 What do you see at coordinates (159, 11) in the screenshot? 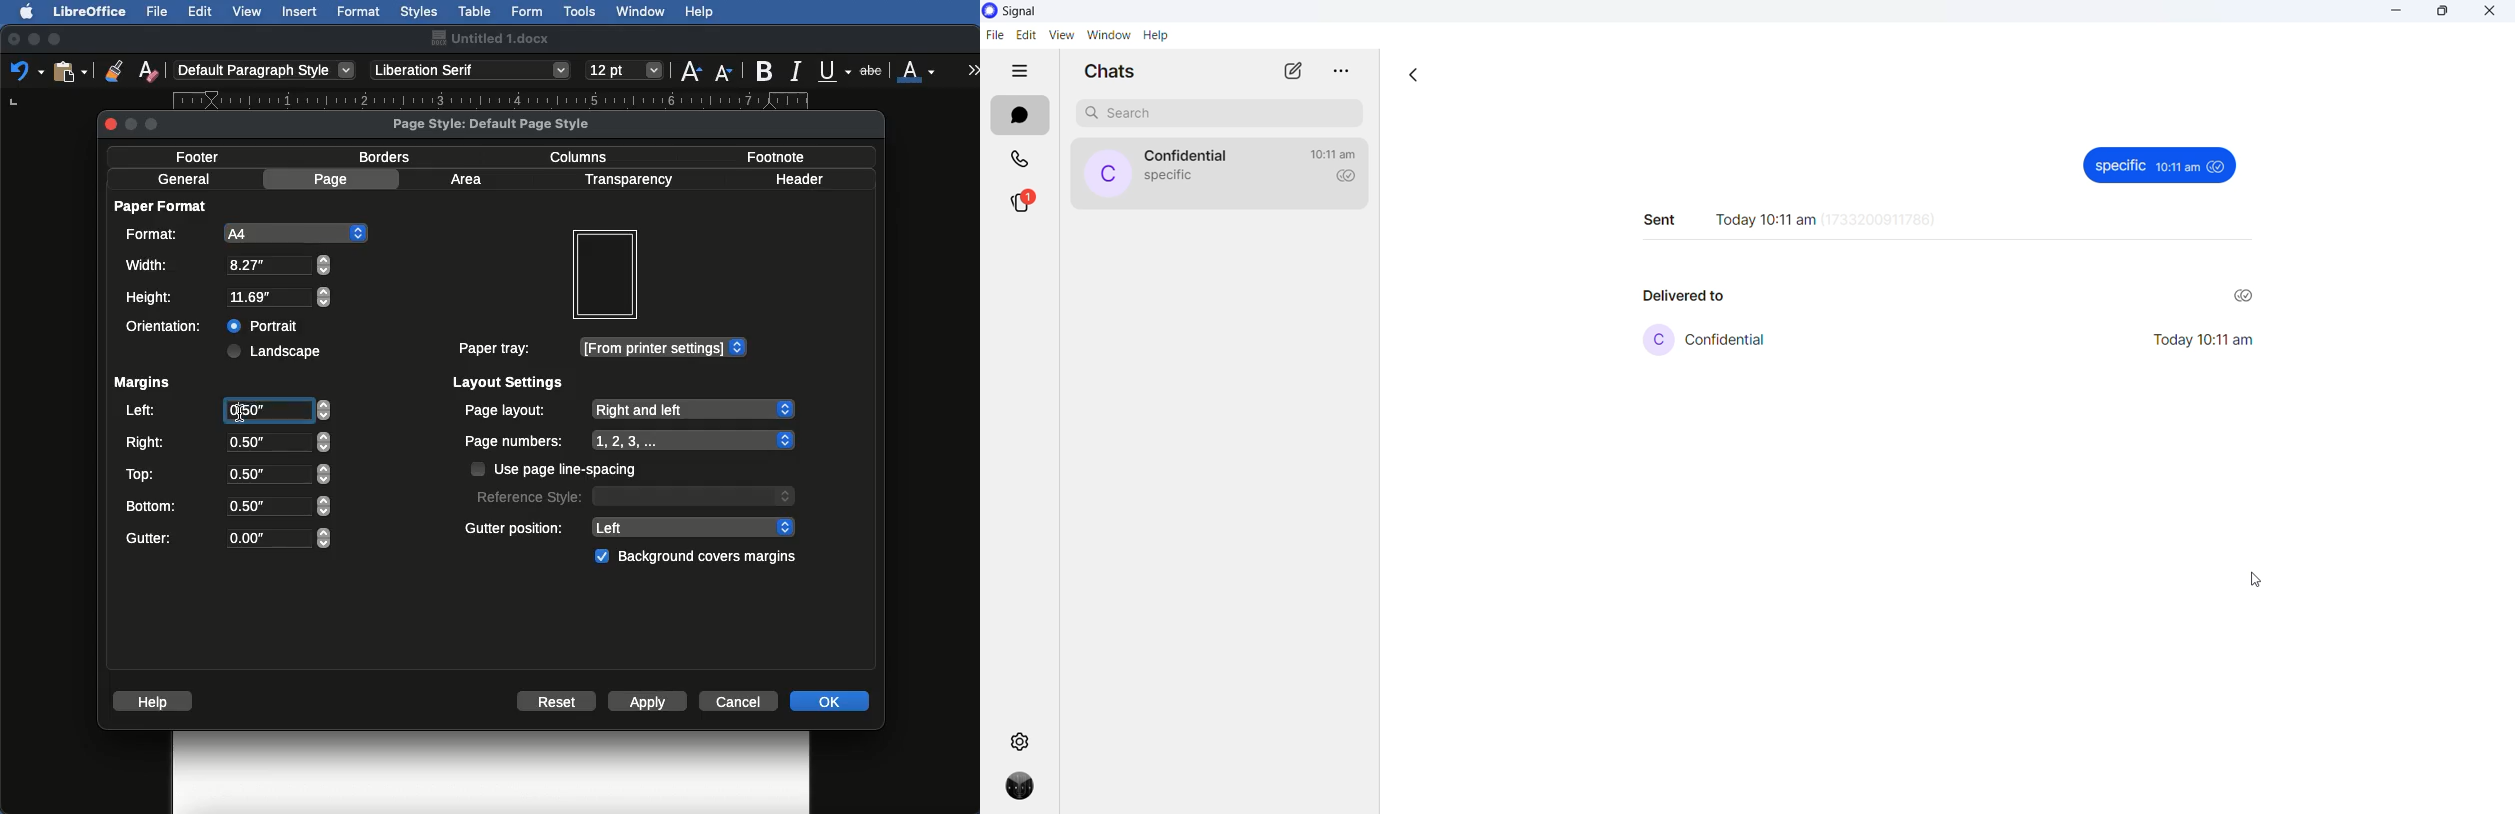
I see `File` at bounding box center [159, 11].